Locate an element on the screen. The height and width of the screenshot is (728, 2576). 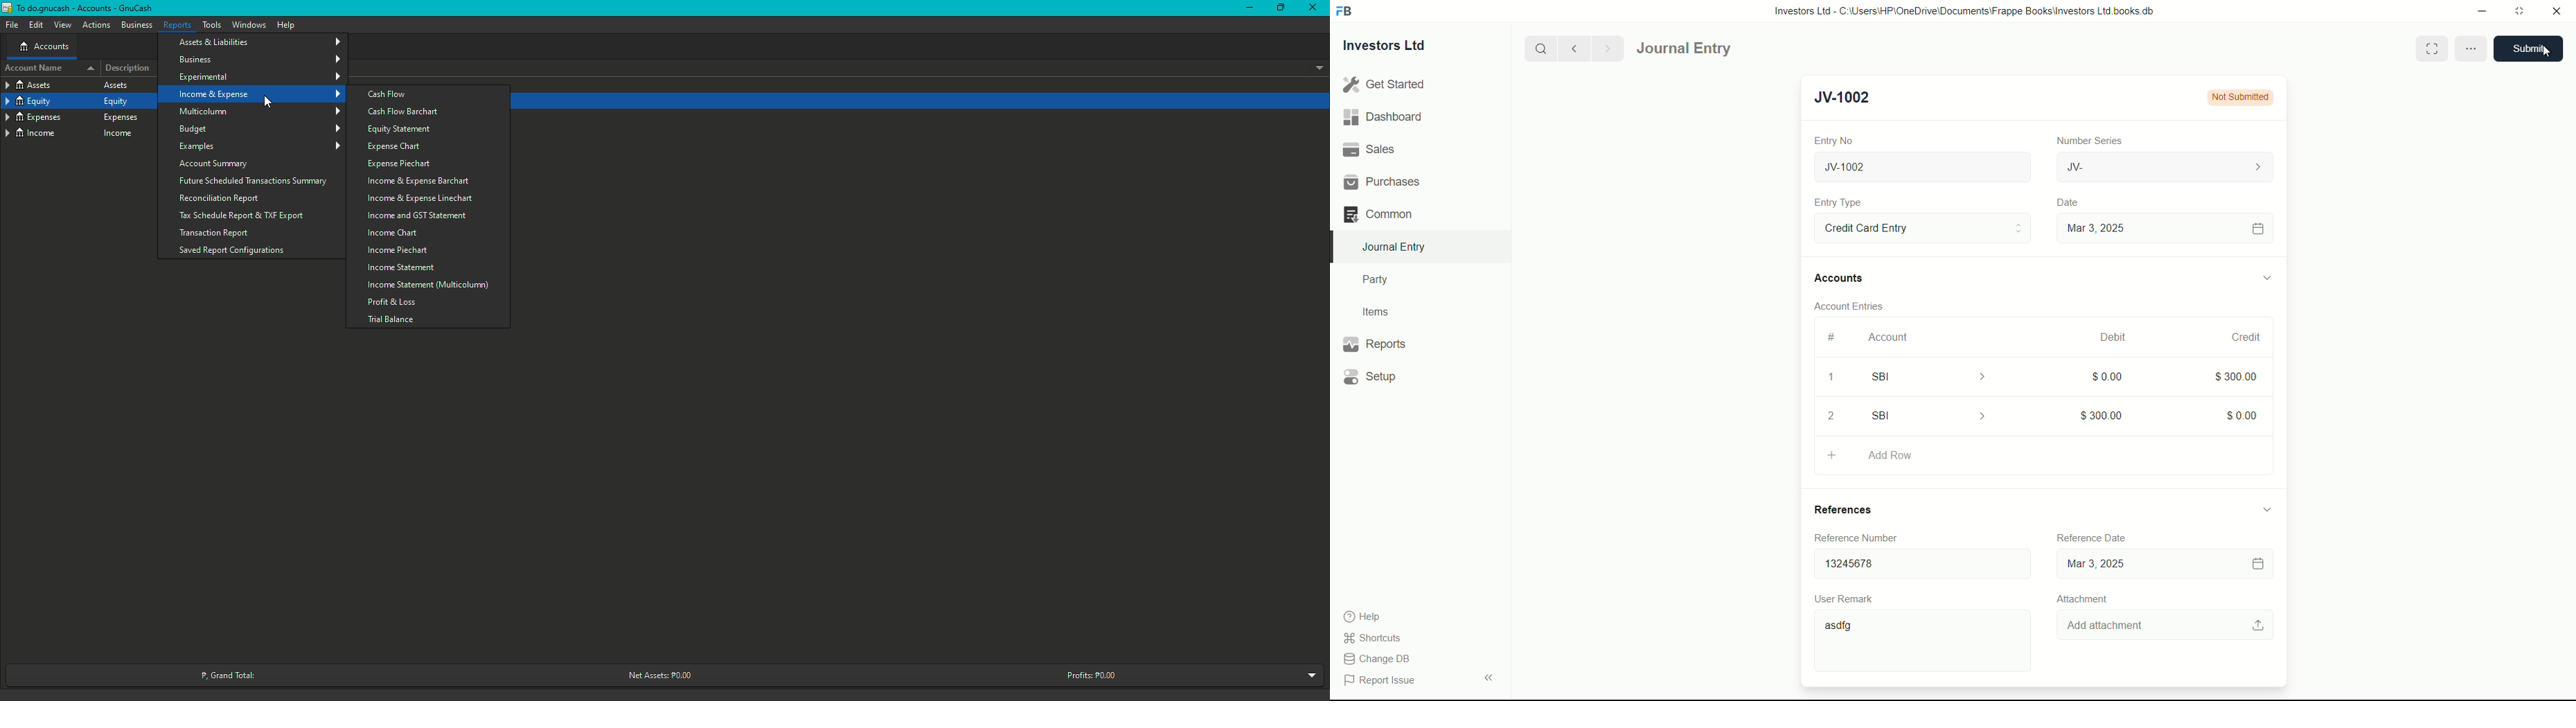
Investors Ltd is located at coordinates (1396, 47).